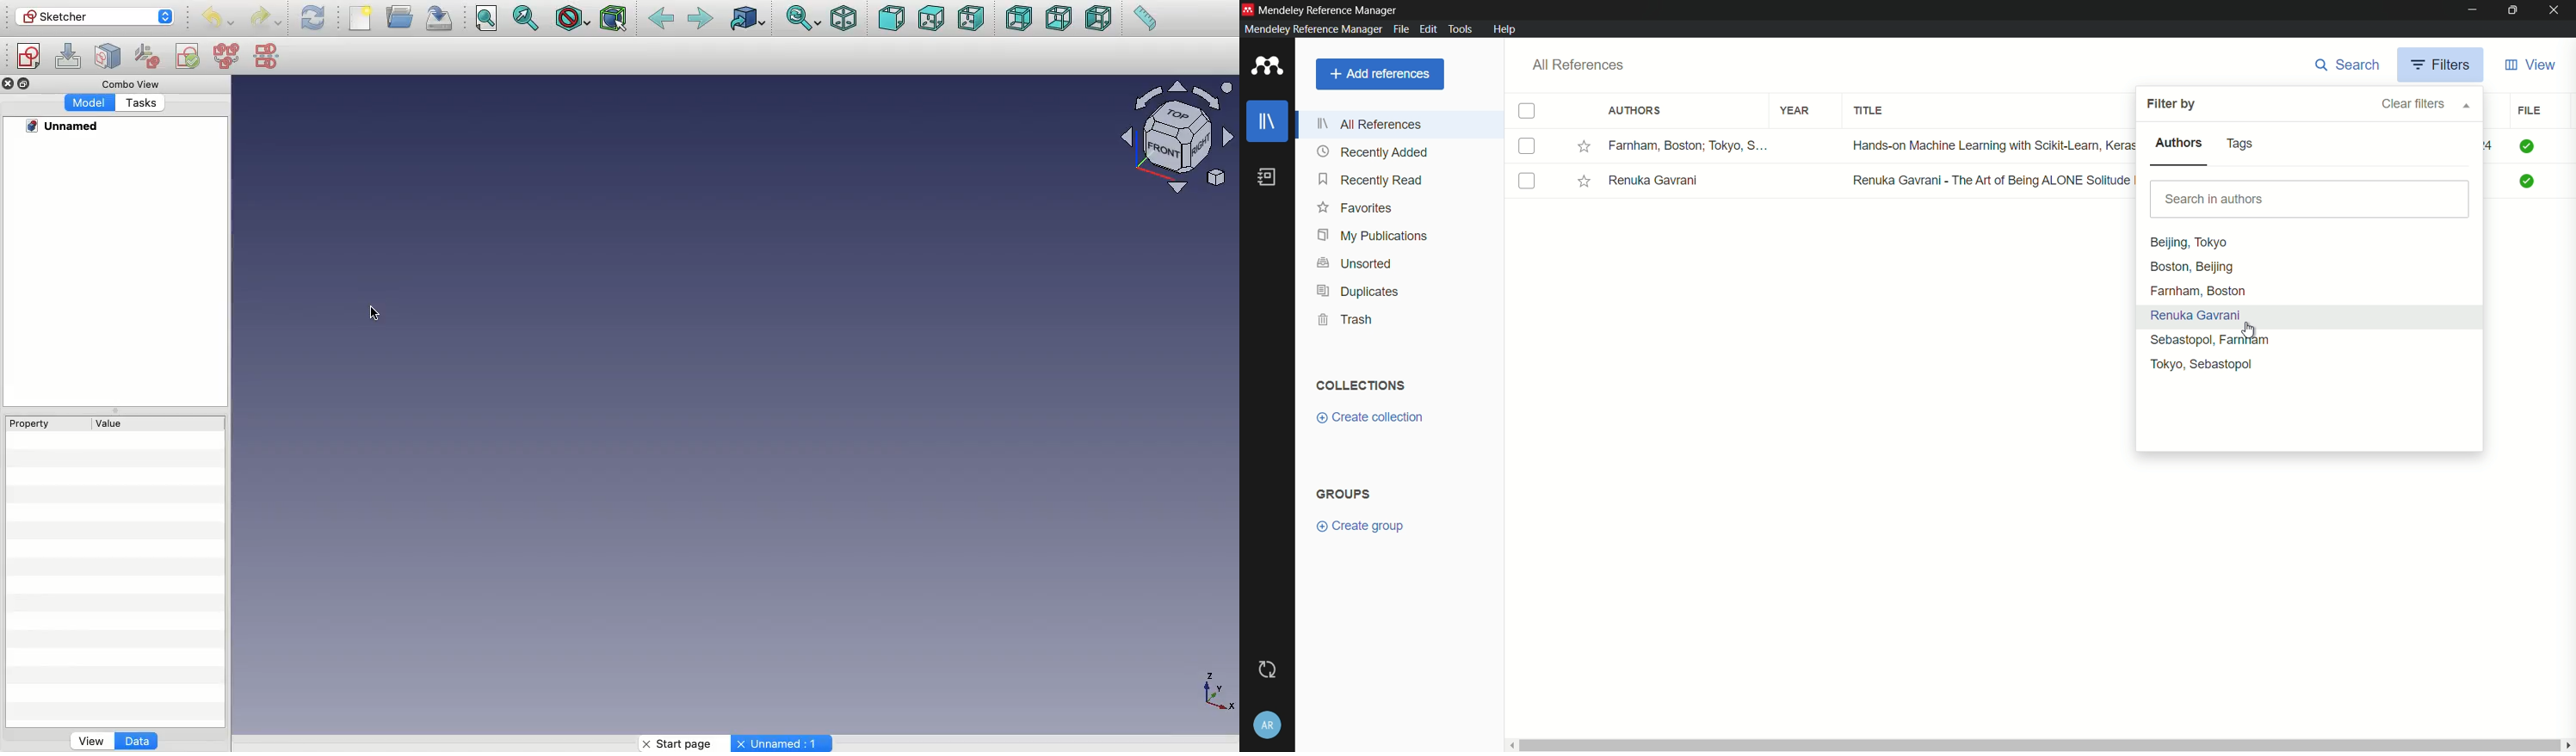 The image size is (2576, 756). Describe the element at coordinates (486, 18) in the screenshot. I see `Fit all` at that location.